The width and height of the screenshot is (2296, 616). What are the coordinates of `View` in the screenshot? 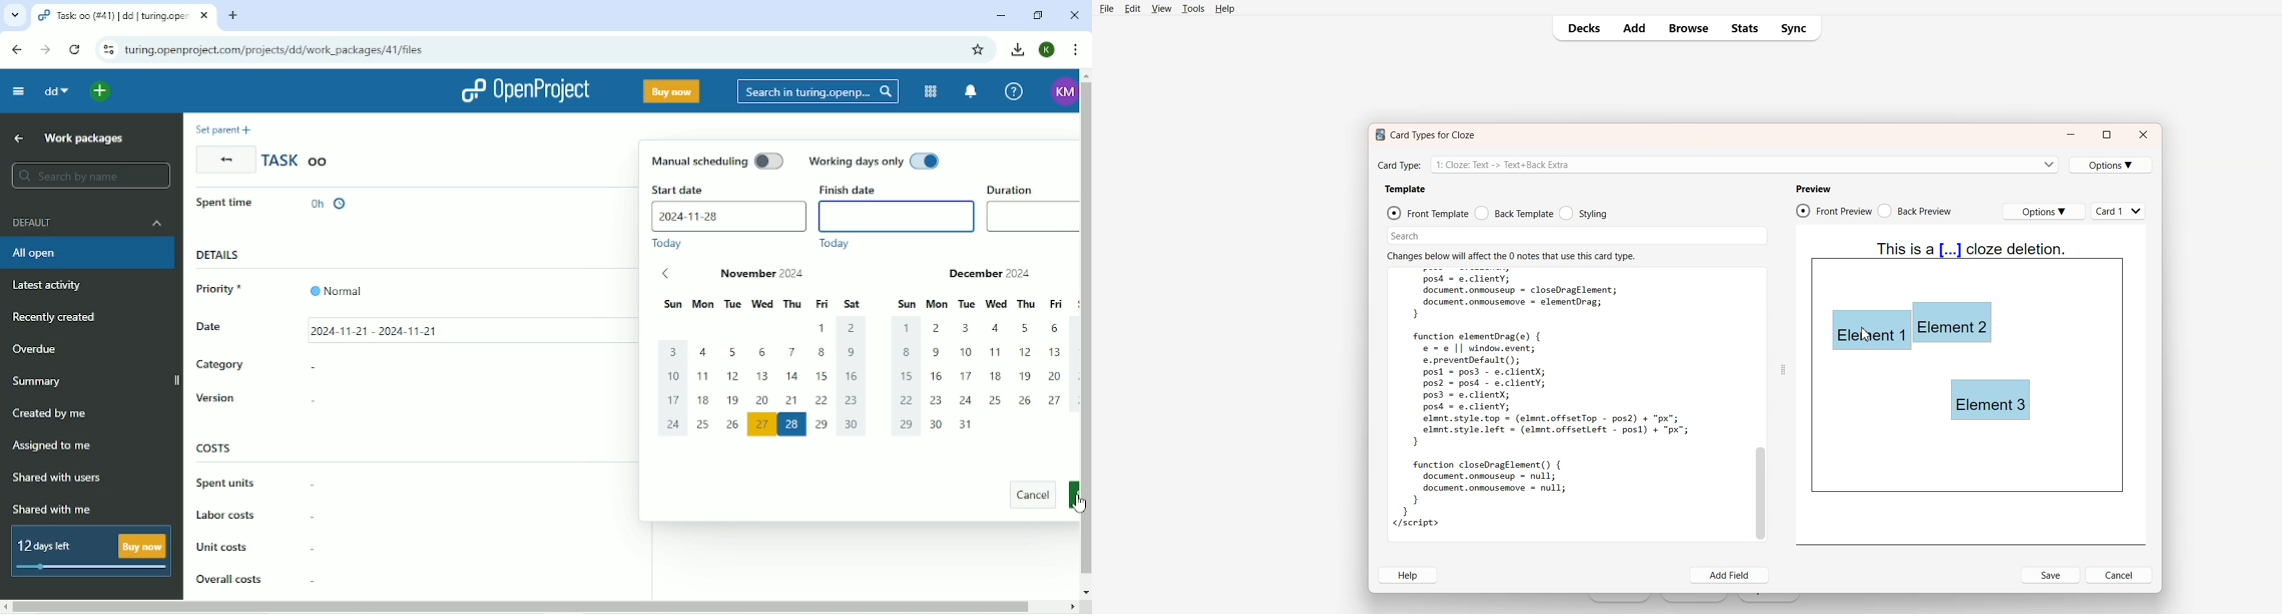 It's located at (1161, 8).